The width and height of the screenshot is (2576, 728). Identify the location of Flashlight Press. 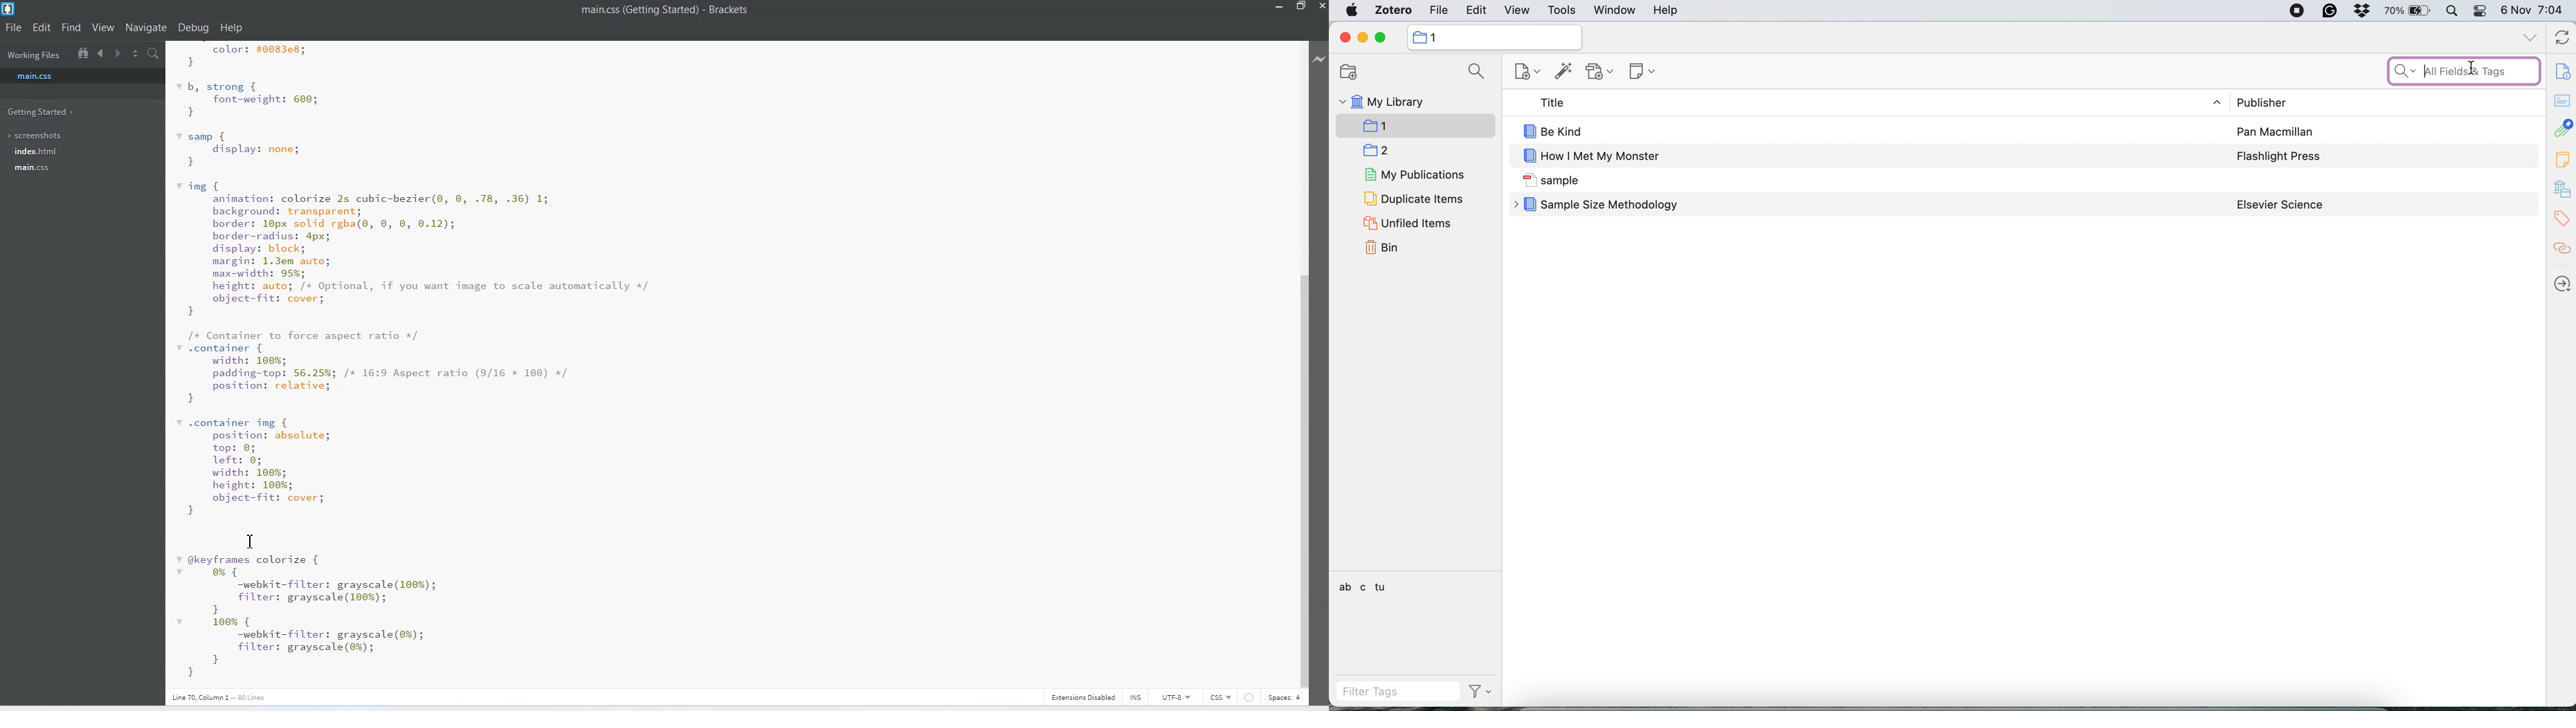
(2281, 157).